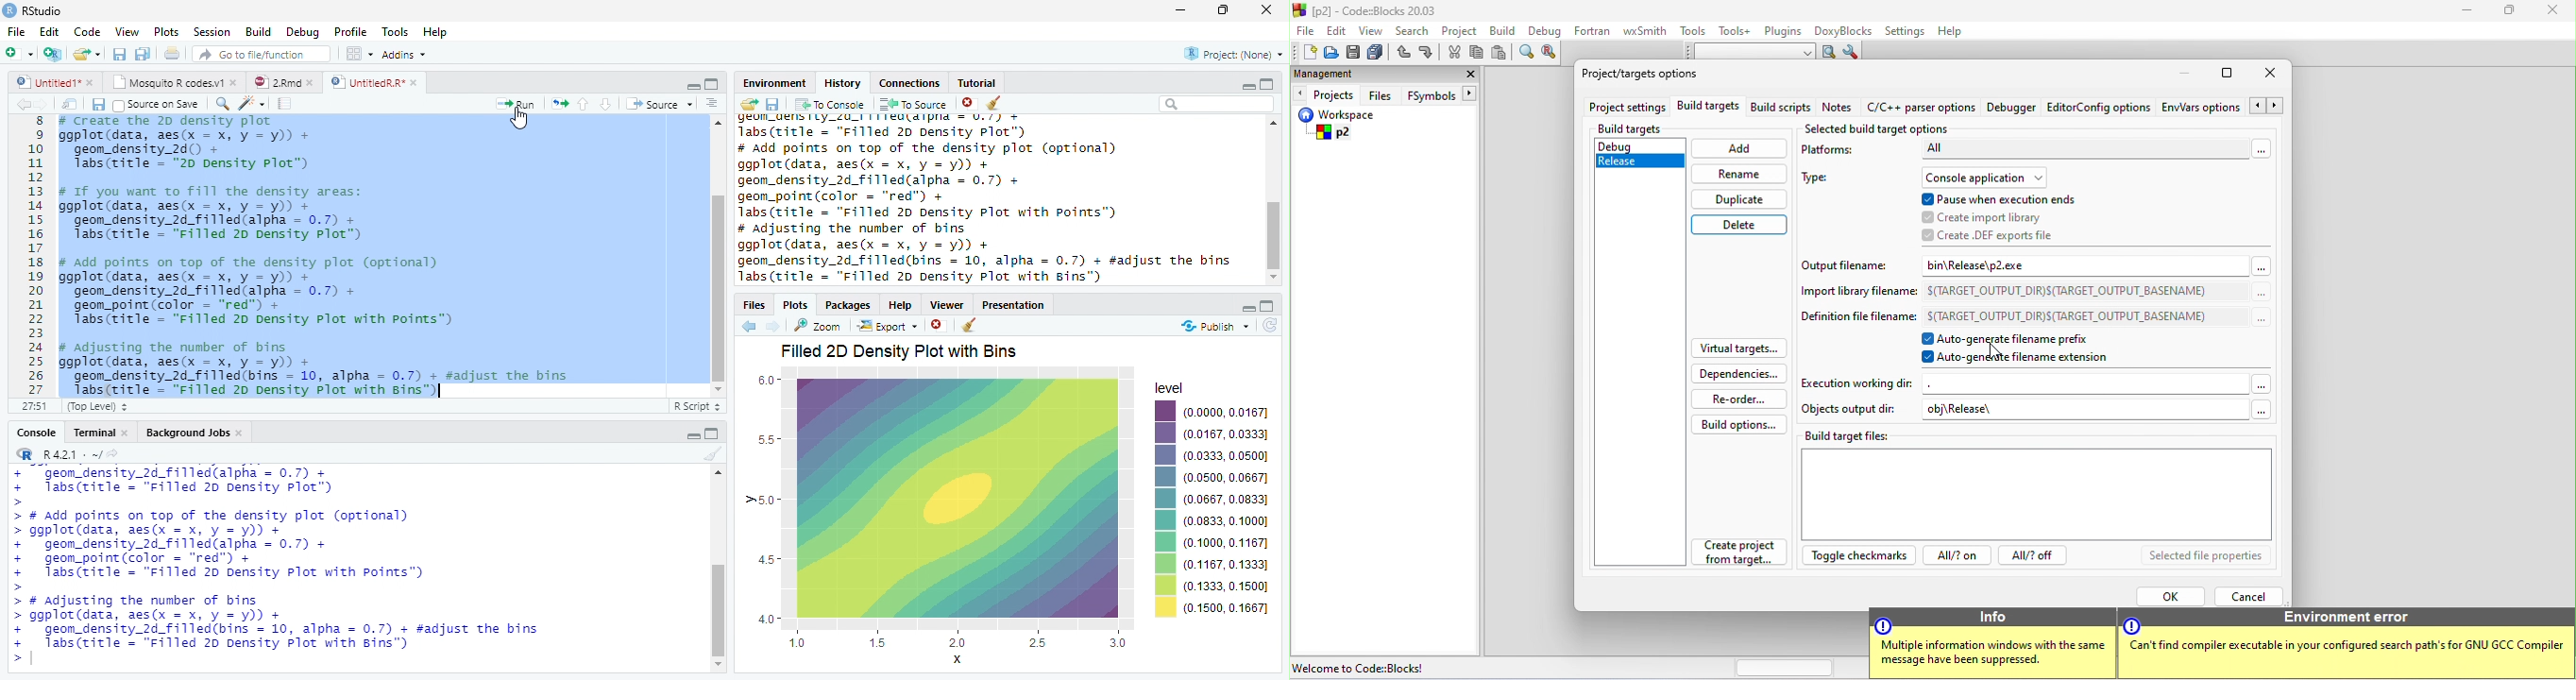  Describe the element at coordinates (2189, 73) in the screenshot. I see `minimize` at that location.